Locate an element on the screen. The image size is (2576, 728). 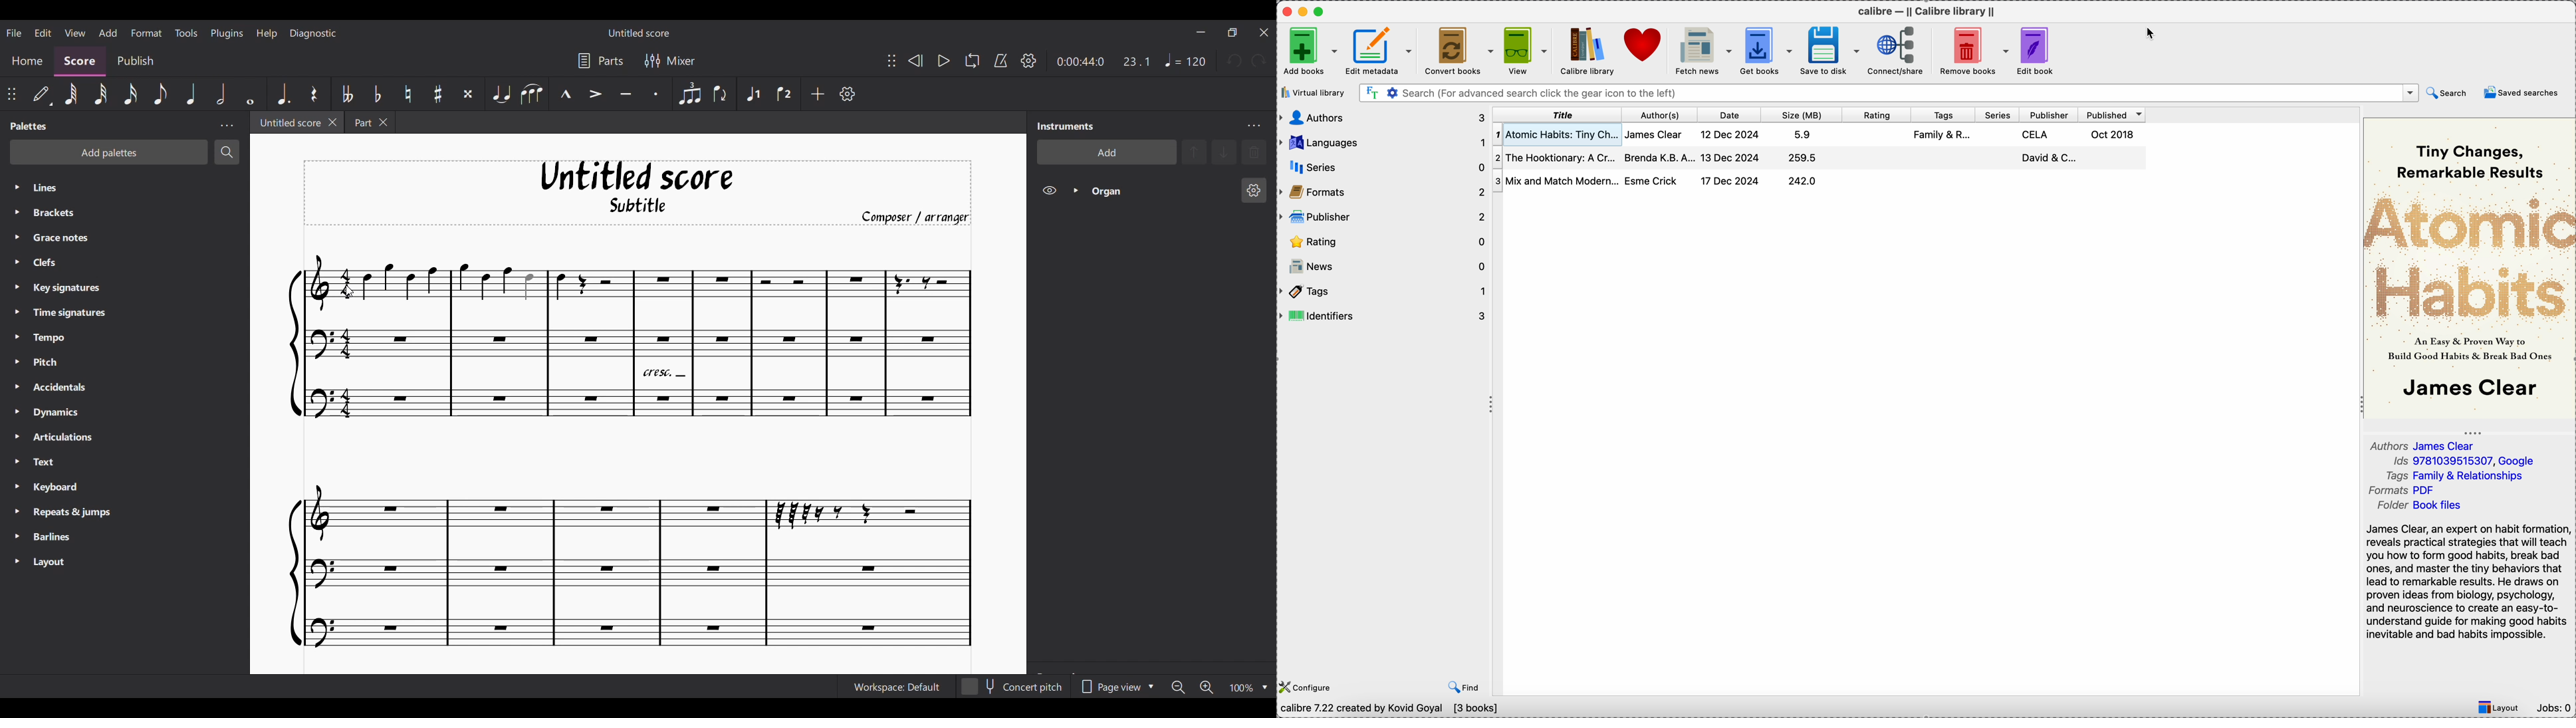
Brenda K.B.A... is located at coordinates (1658, 157).